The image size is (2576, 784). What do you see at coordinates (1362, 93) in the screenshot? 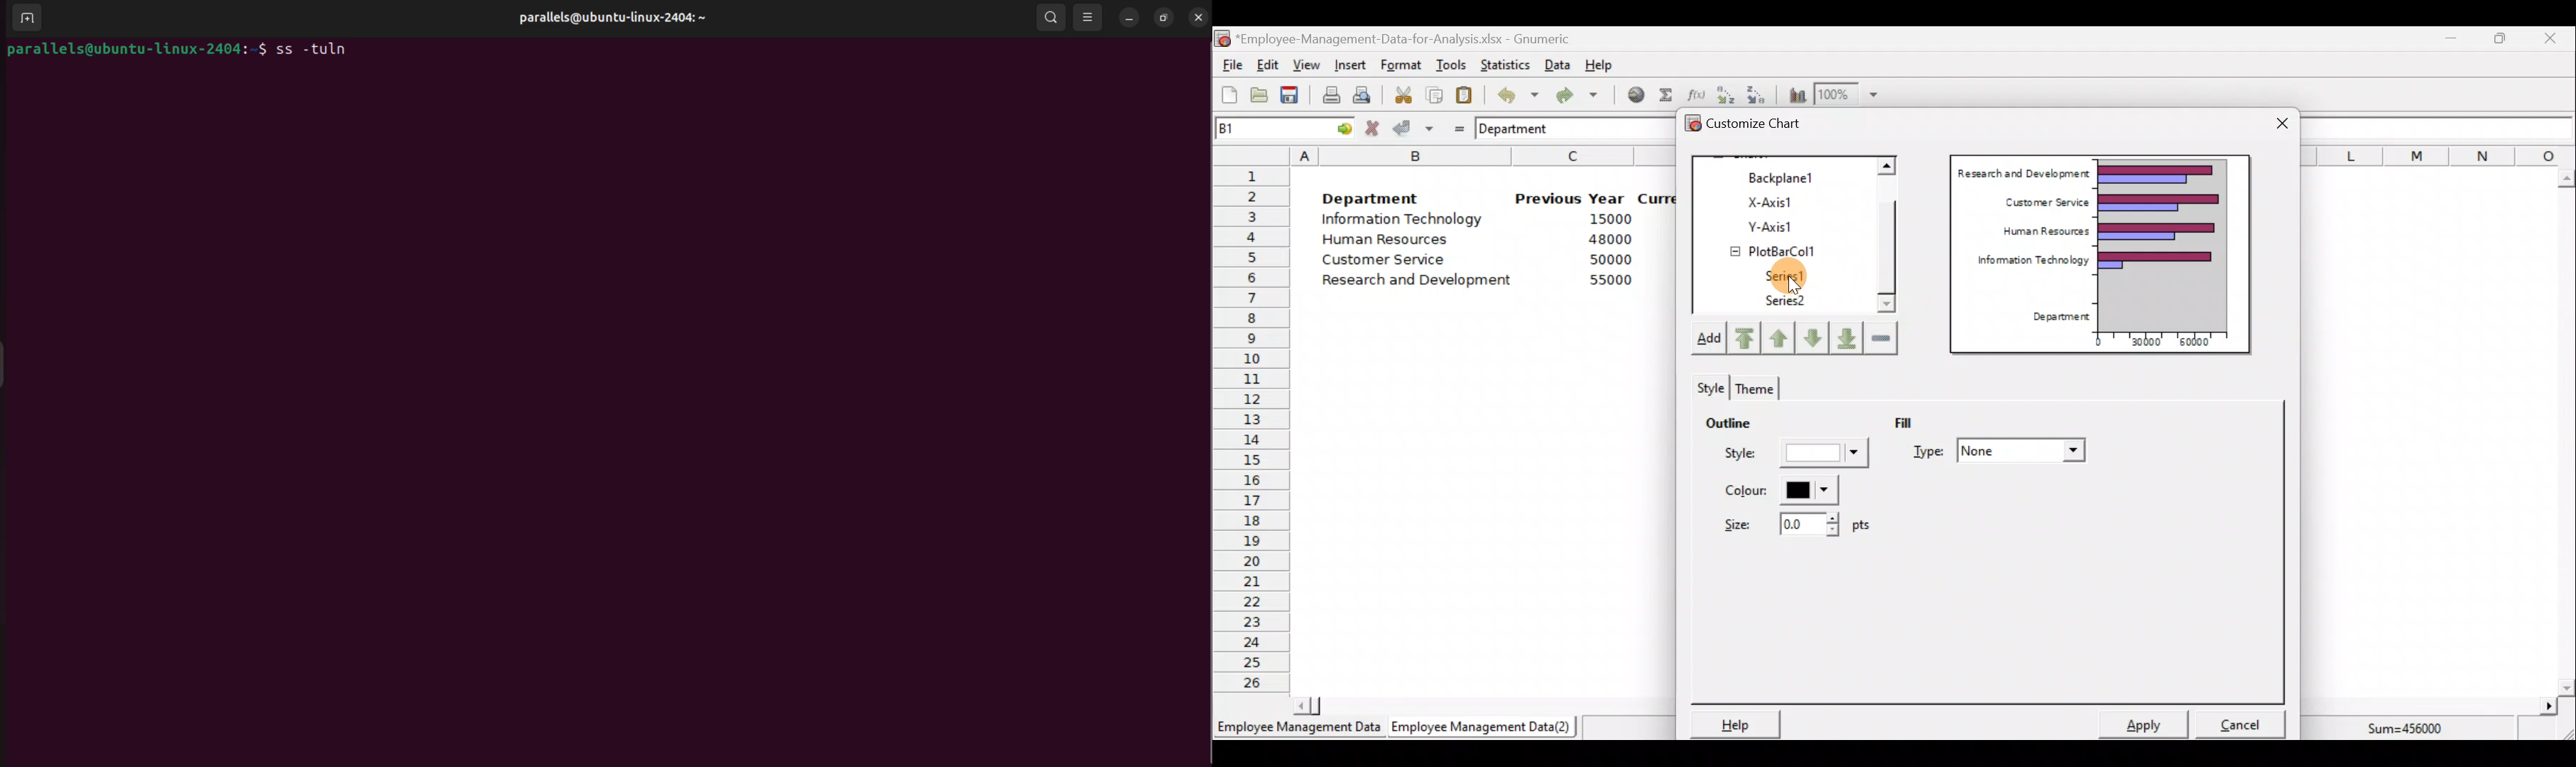
I see `Print preview` at bounding box center [1362, 93].